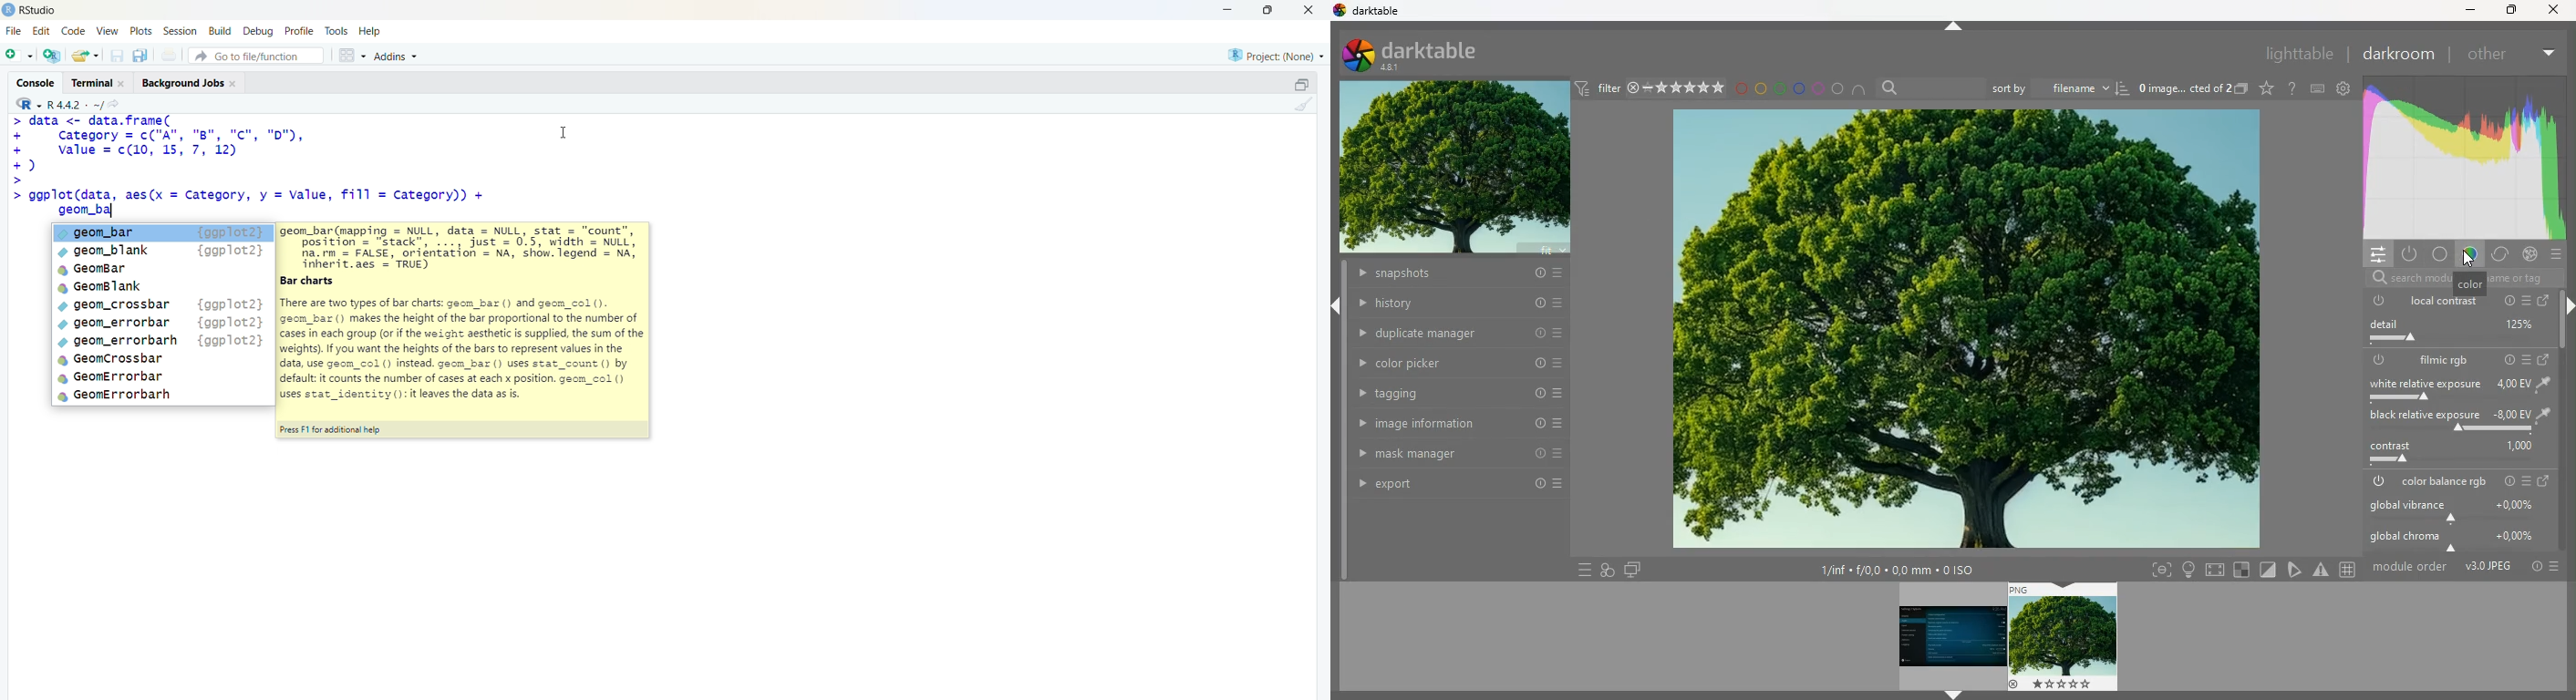 The height and width of the screenshot is (700, 2576). I want to click on image, so click(1961, 330).